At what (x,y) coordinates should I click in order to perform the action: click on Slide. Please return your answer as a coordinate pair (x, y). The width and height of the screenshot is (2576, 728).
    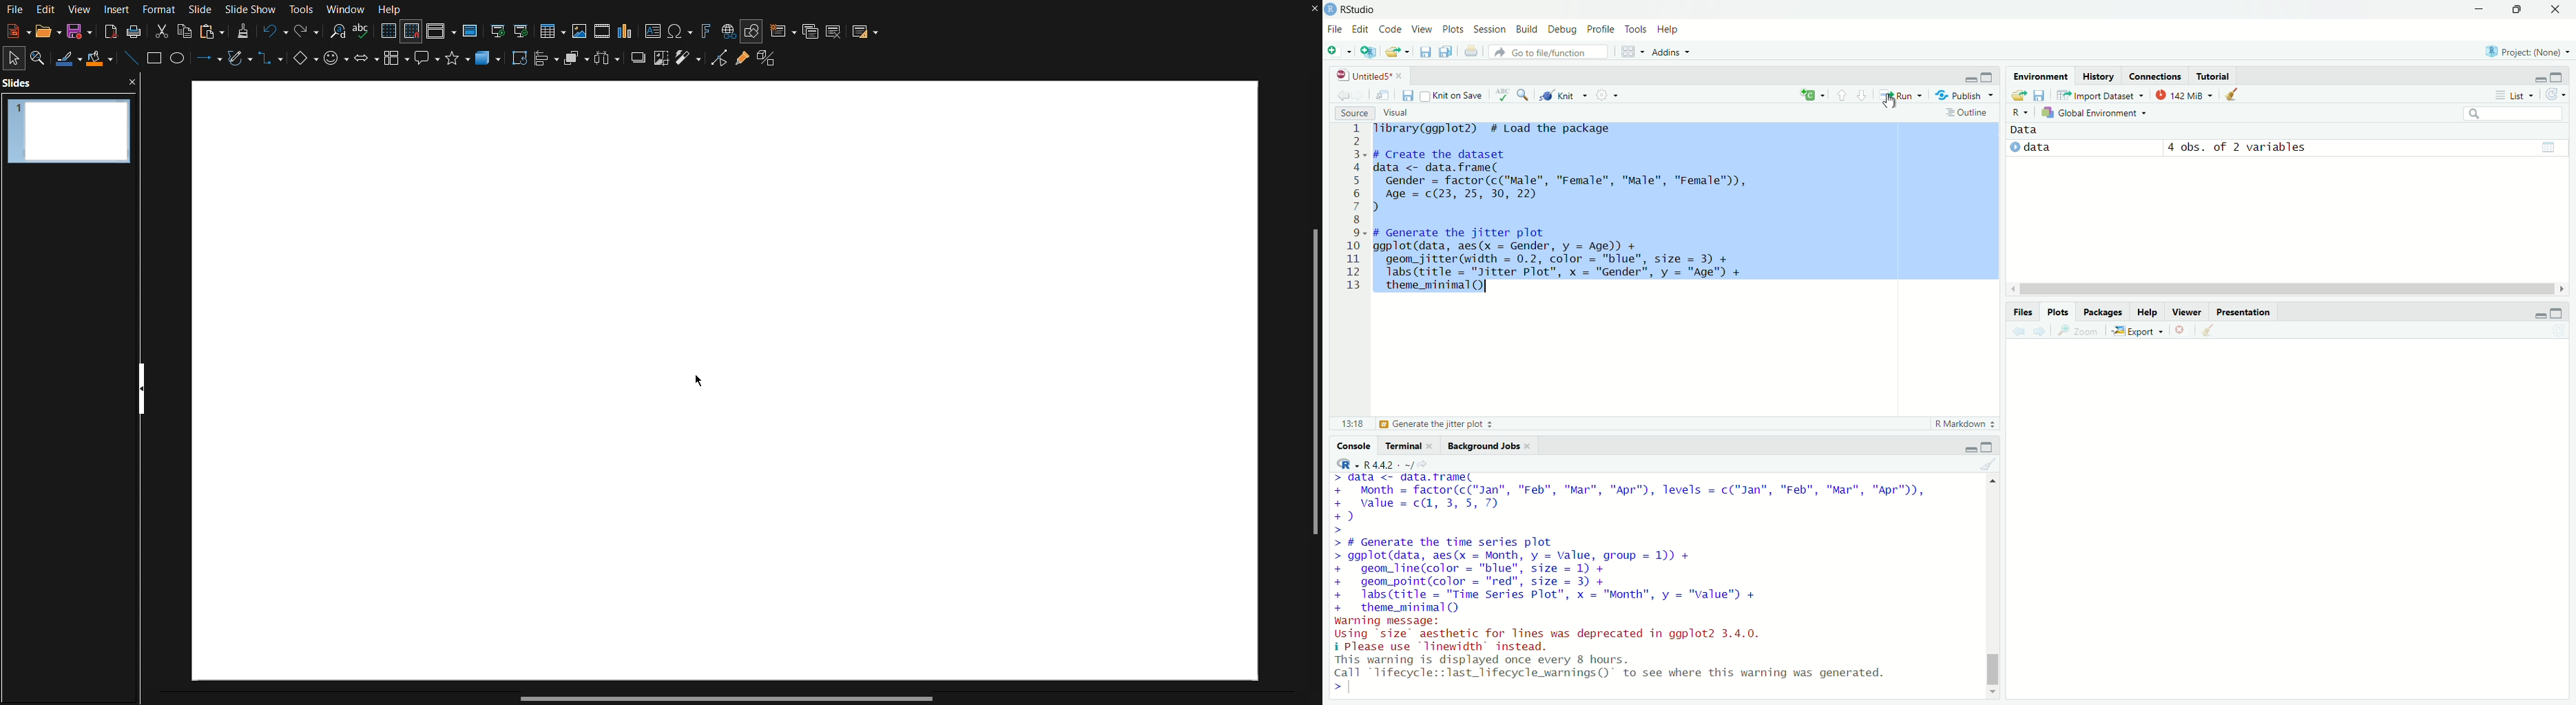
    Looking at the image, I should click on (202, 9).